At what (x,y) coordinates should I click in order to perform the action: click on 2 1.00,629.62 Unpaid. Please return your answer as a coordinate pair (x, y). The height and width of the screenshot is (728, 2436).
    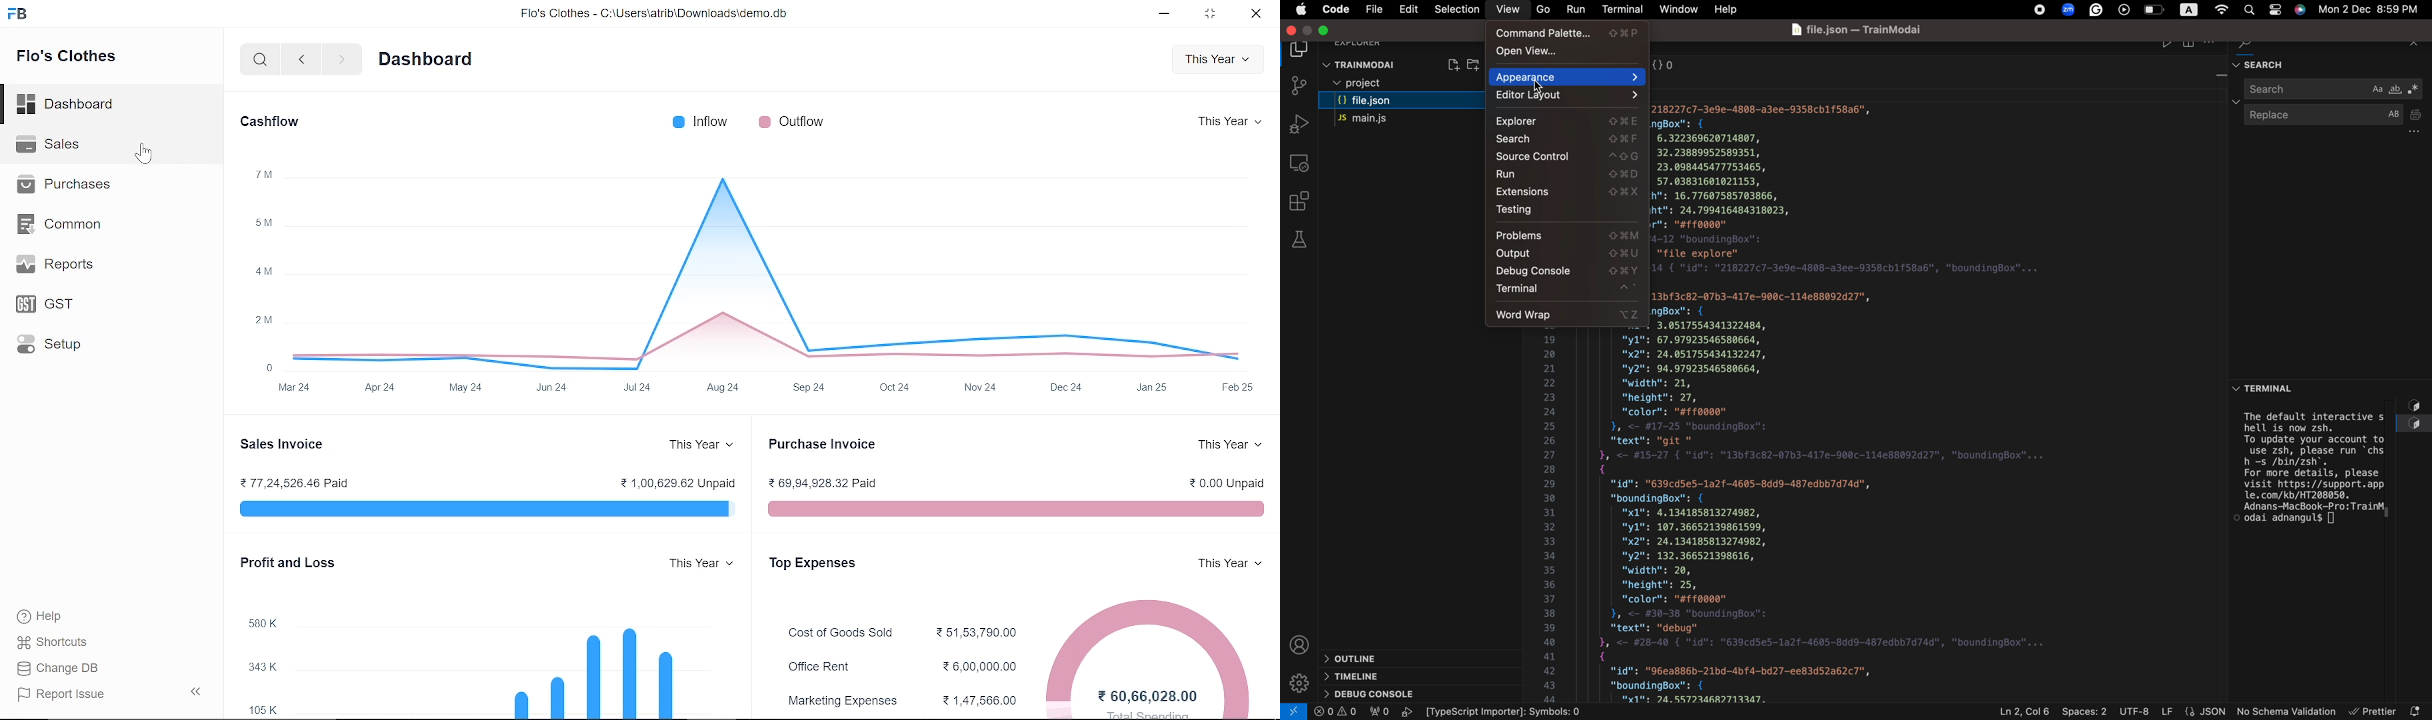
    Looking at the image, I should click on (679, 480).